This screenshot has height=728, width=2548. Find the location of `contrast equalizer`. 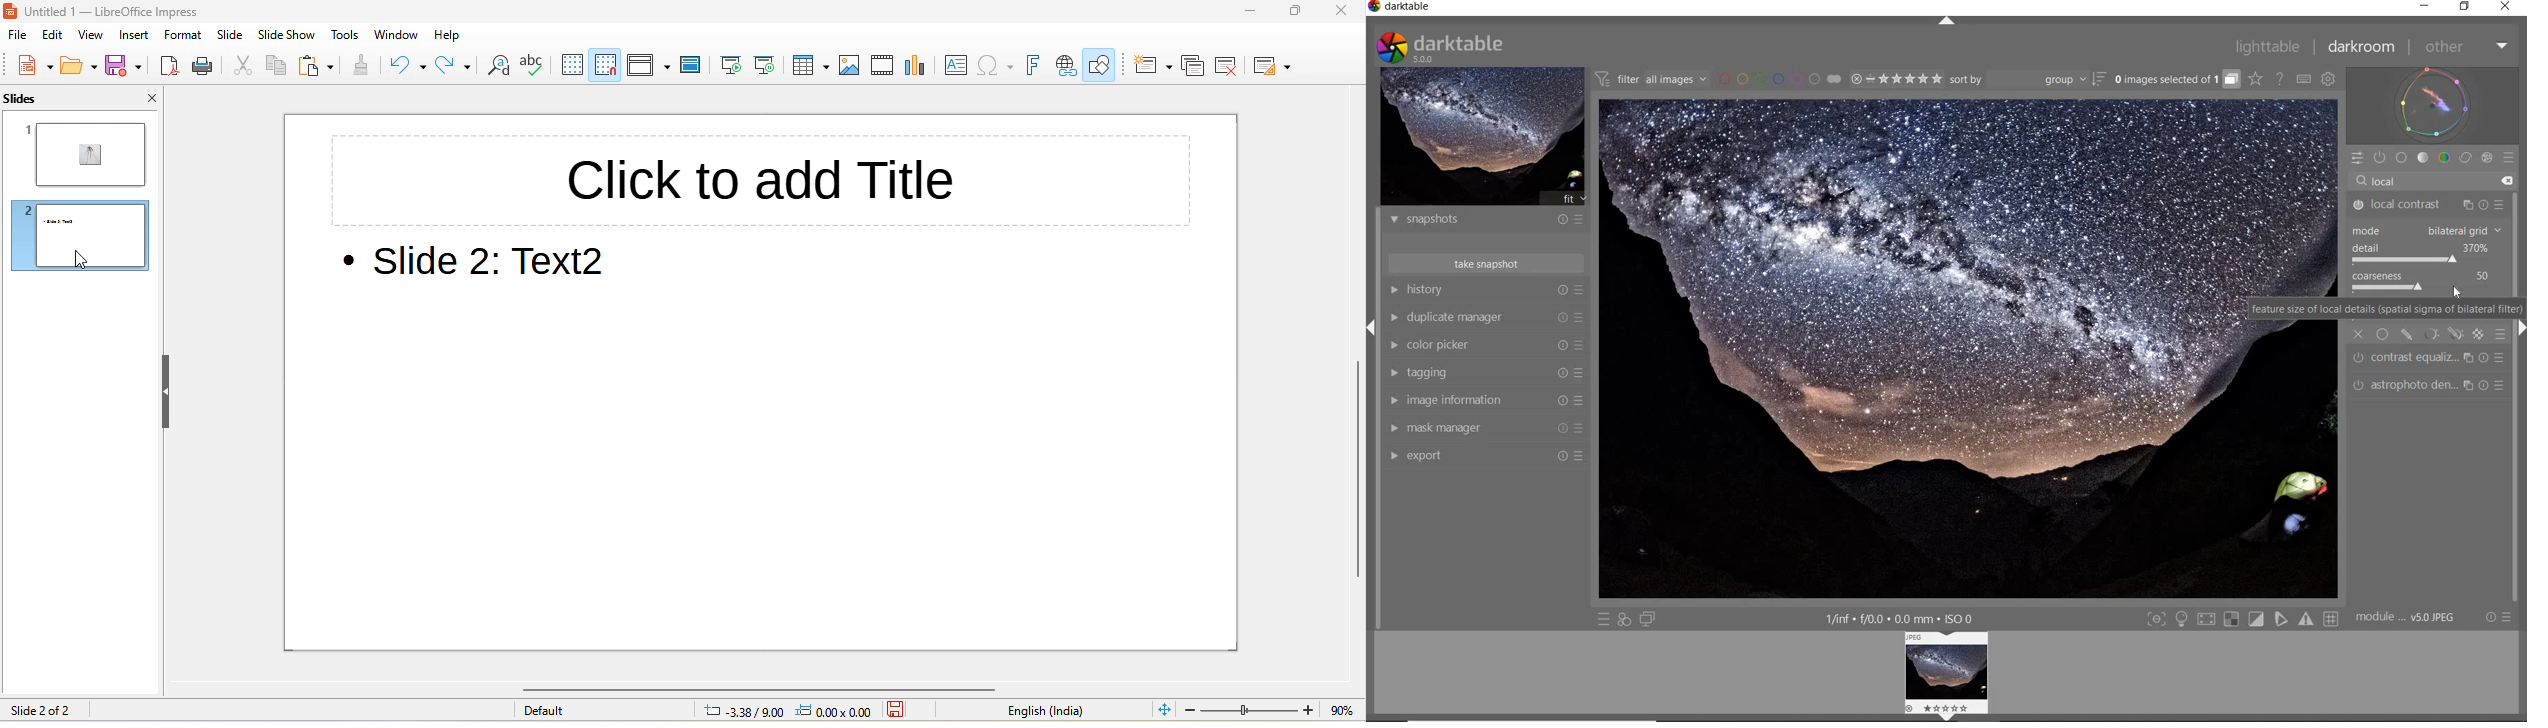

contrast equalizer is located at coordinates (2415, 360).